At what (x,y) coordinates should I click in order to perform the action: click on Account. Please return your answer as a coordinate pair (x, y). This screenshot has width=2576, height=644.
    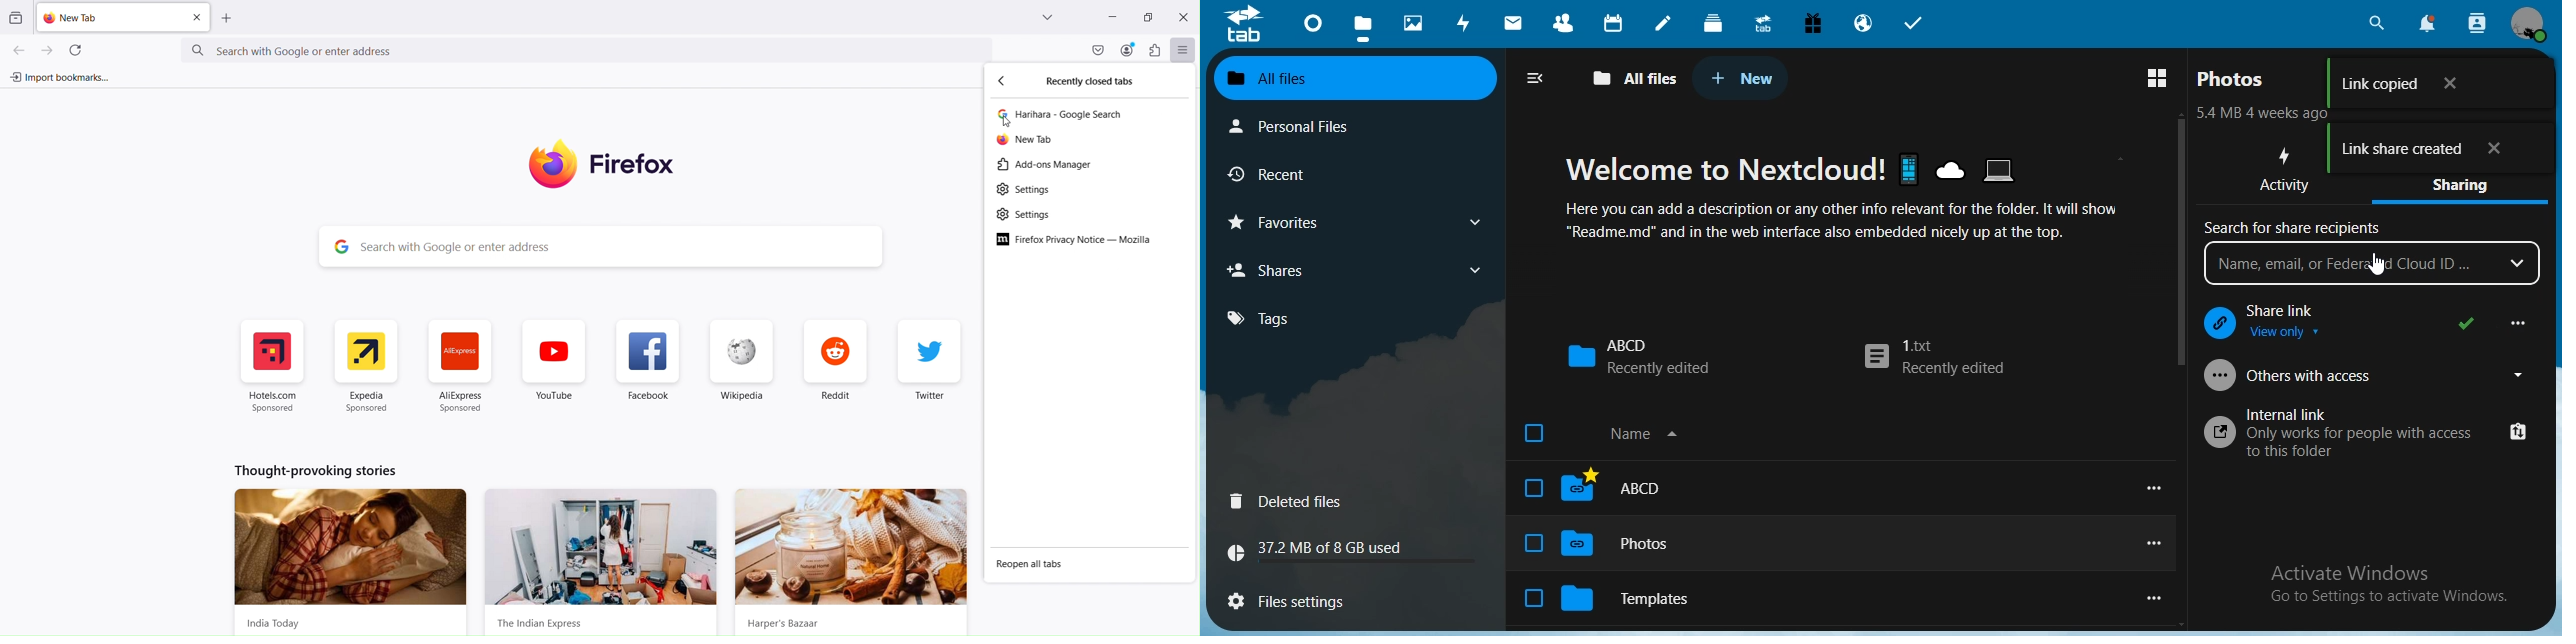
    Looking at the image, I should click on (1128, 49).